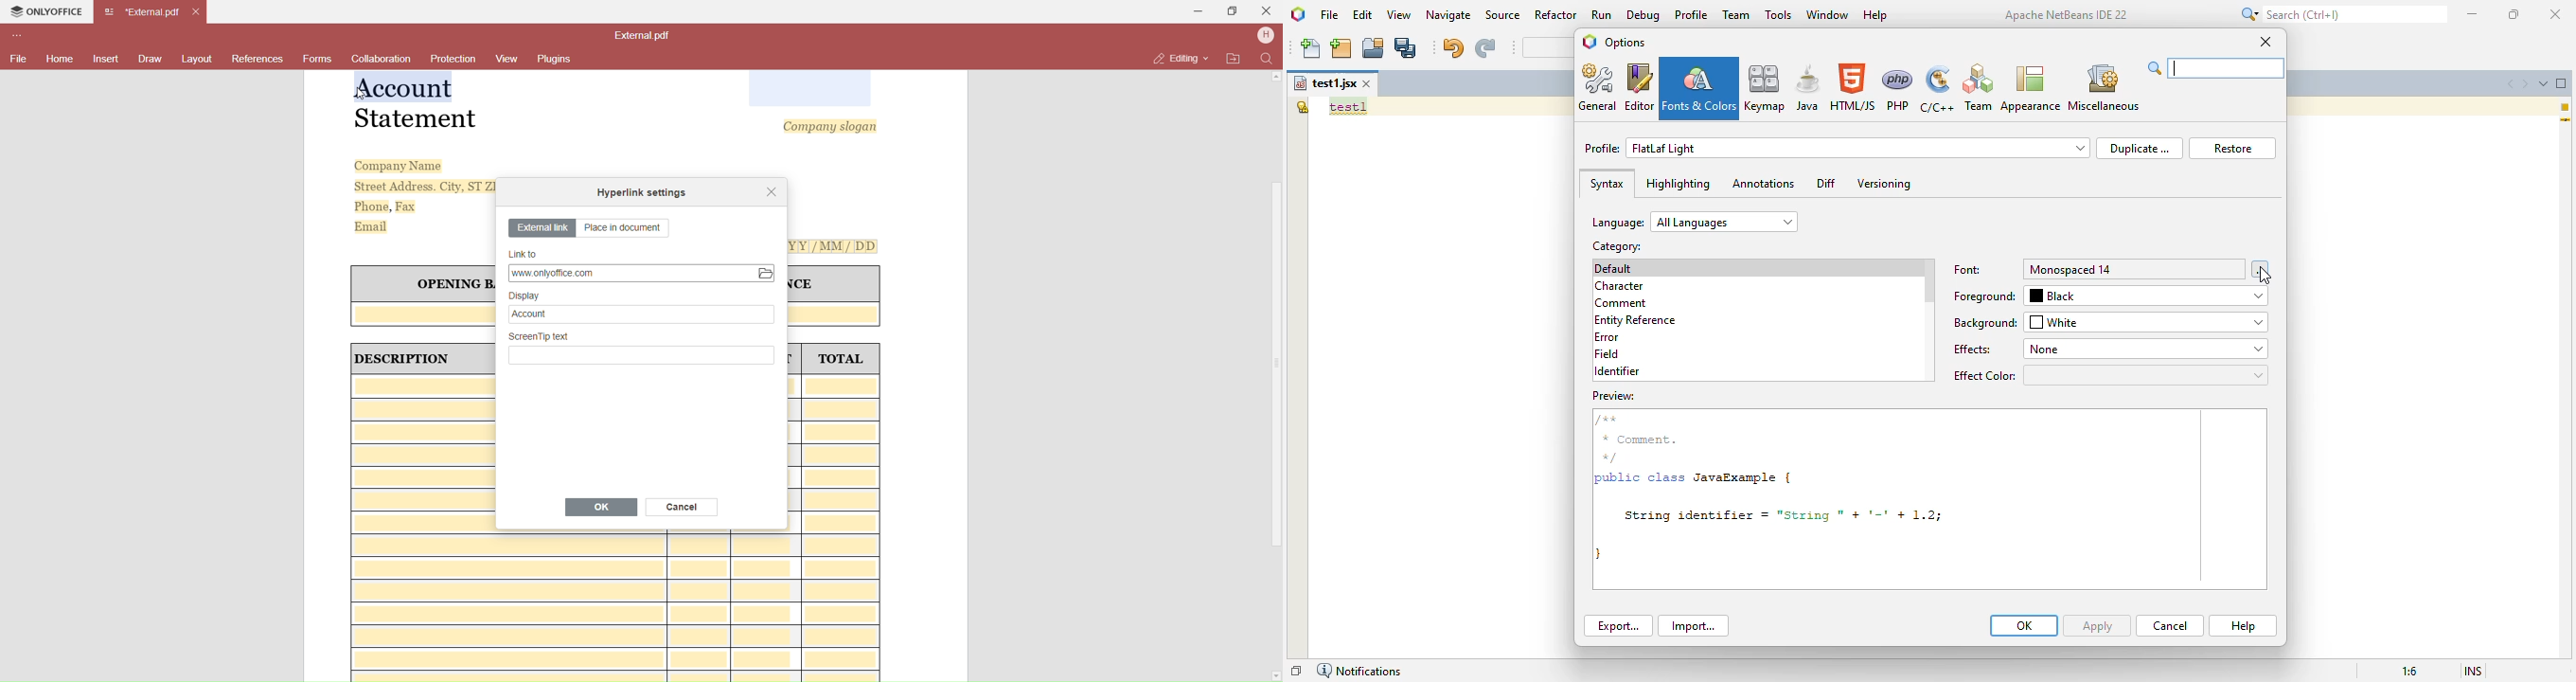  Describe the element at coordinates (416, 120) in the screenshot. I see `Statement` at that location.